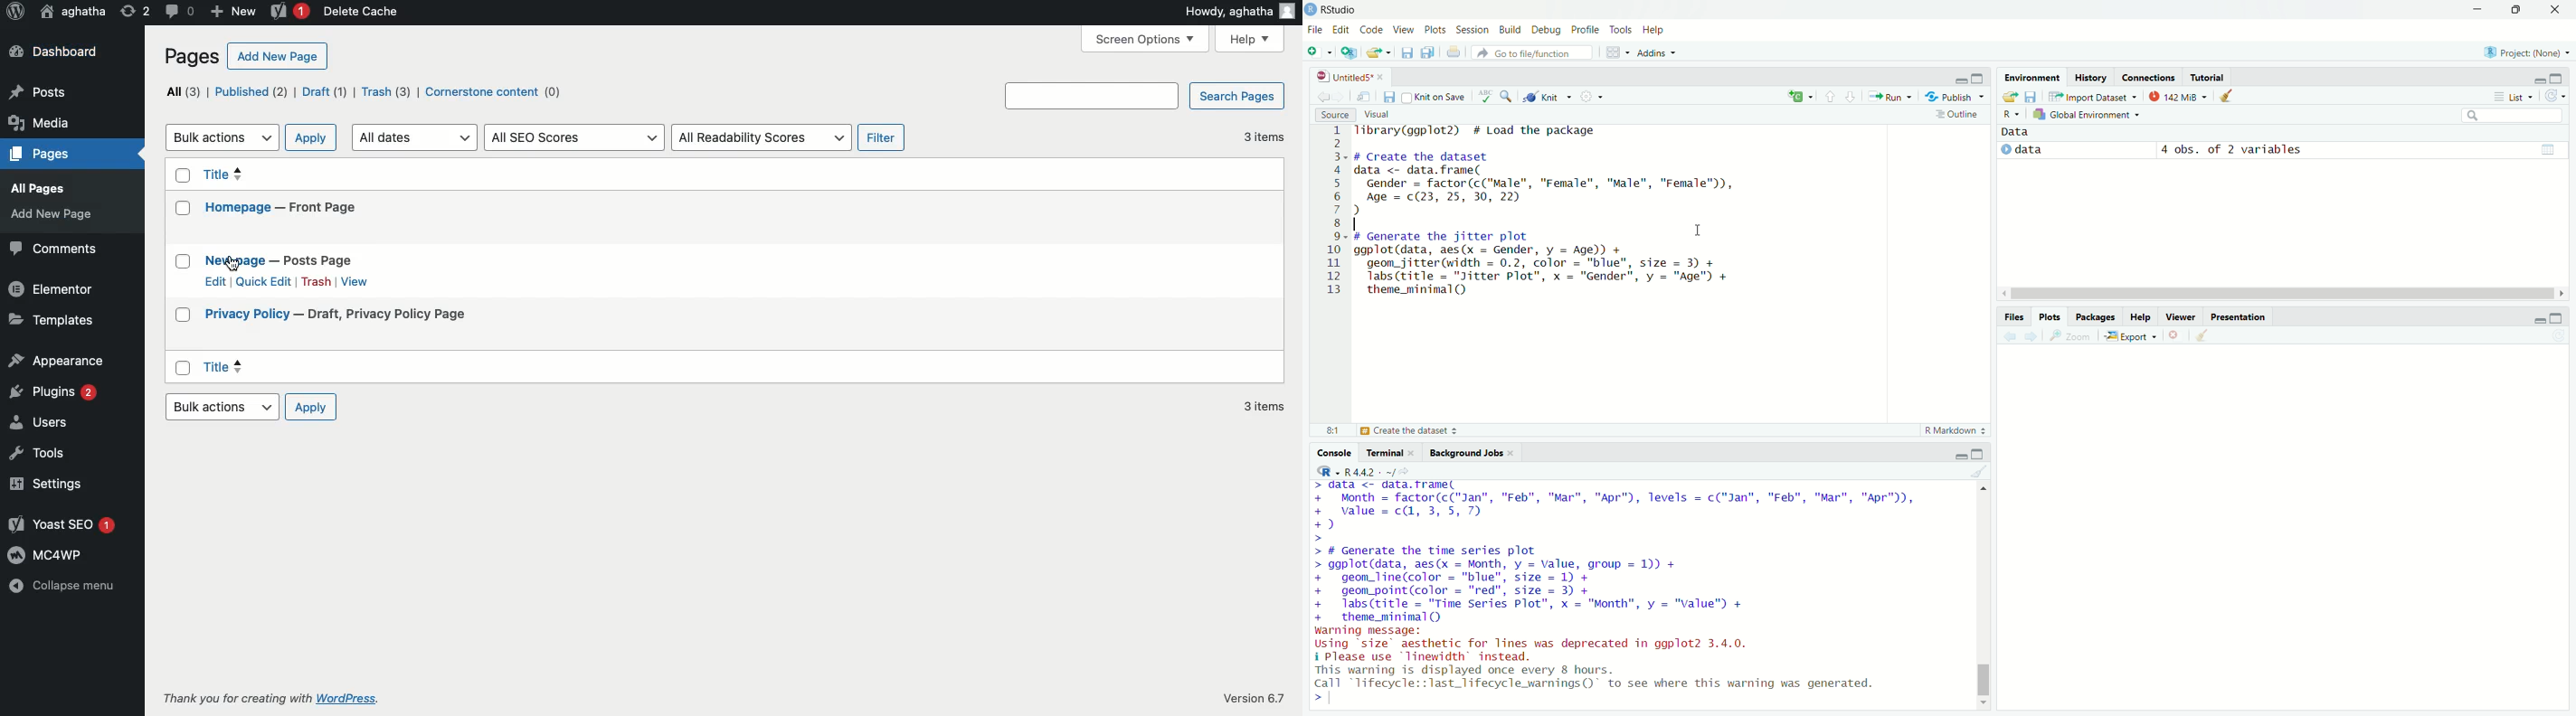 The image size is (2576, 728). What do you see at coordinates (1471, 29) in the screenshot?
I see `session` at bounding box center [1471, 29].